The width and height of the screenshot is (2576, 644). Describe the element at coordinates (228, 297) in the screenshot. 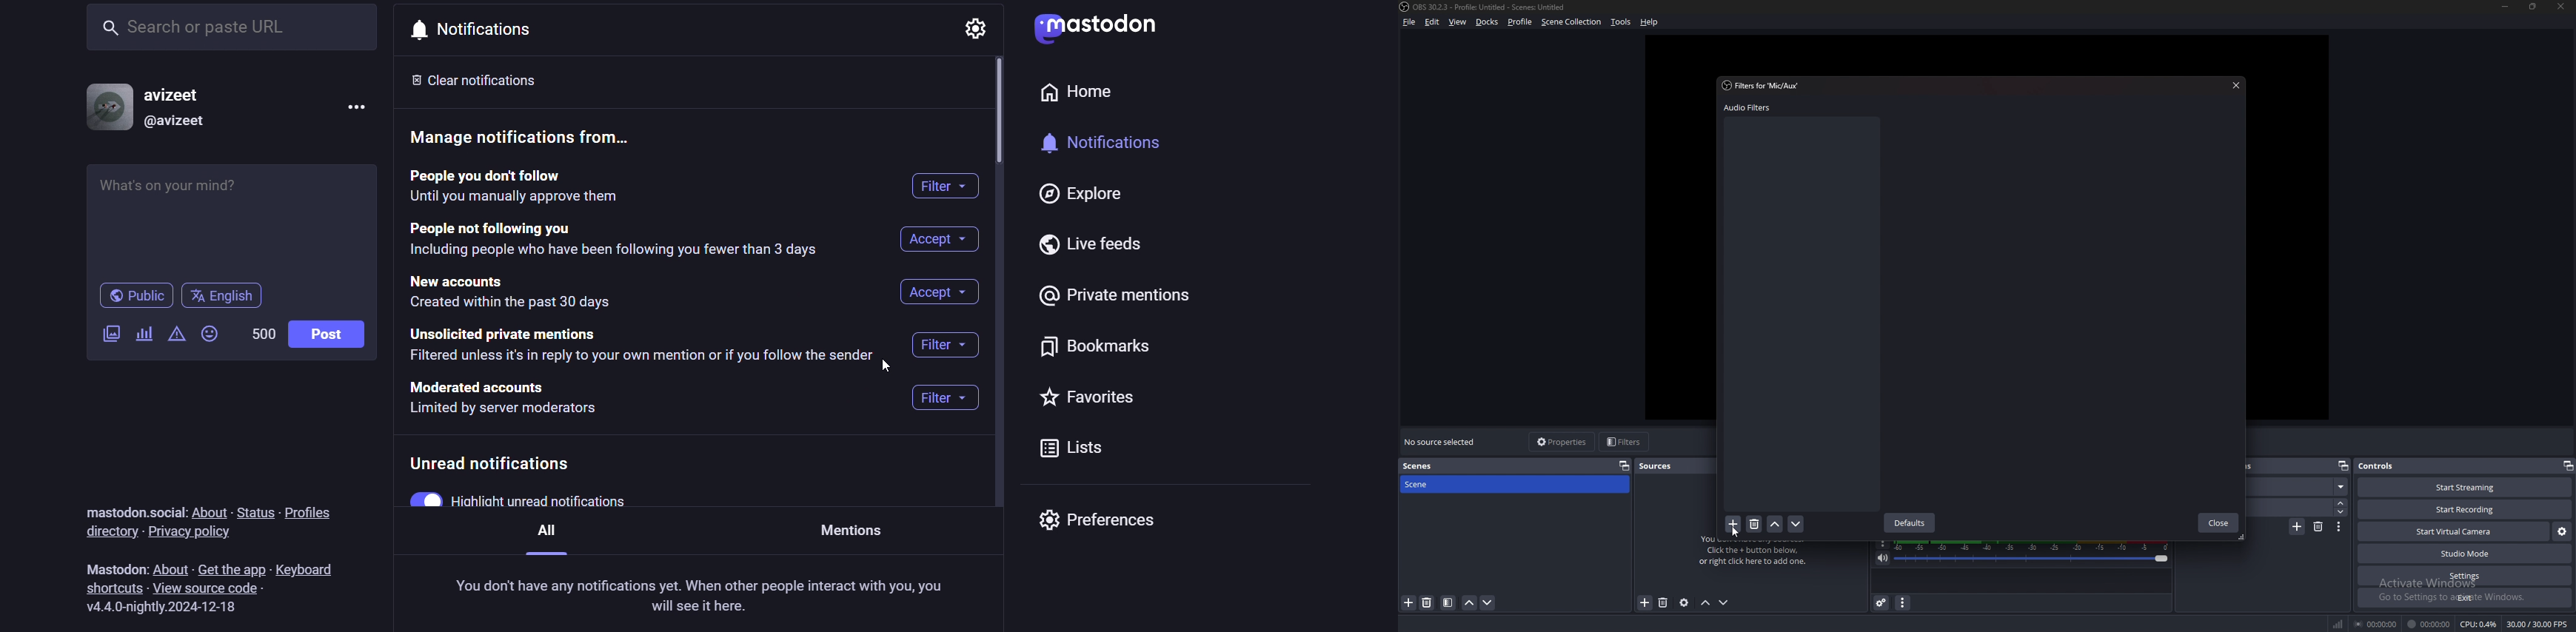

I see `Language: English` at that location.